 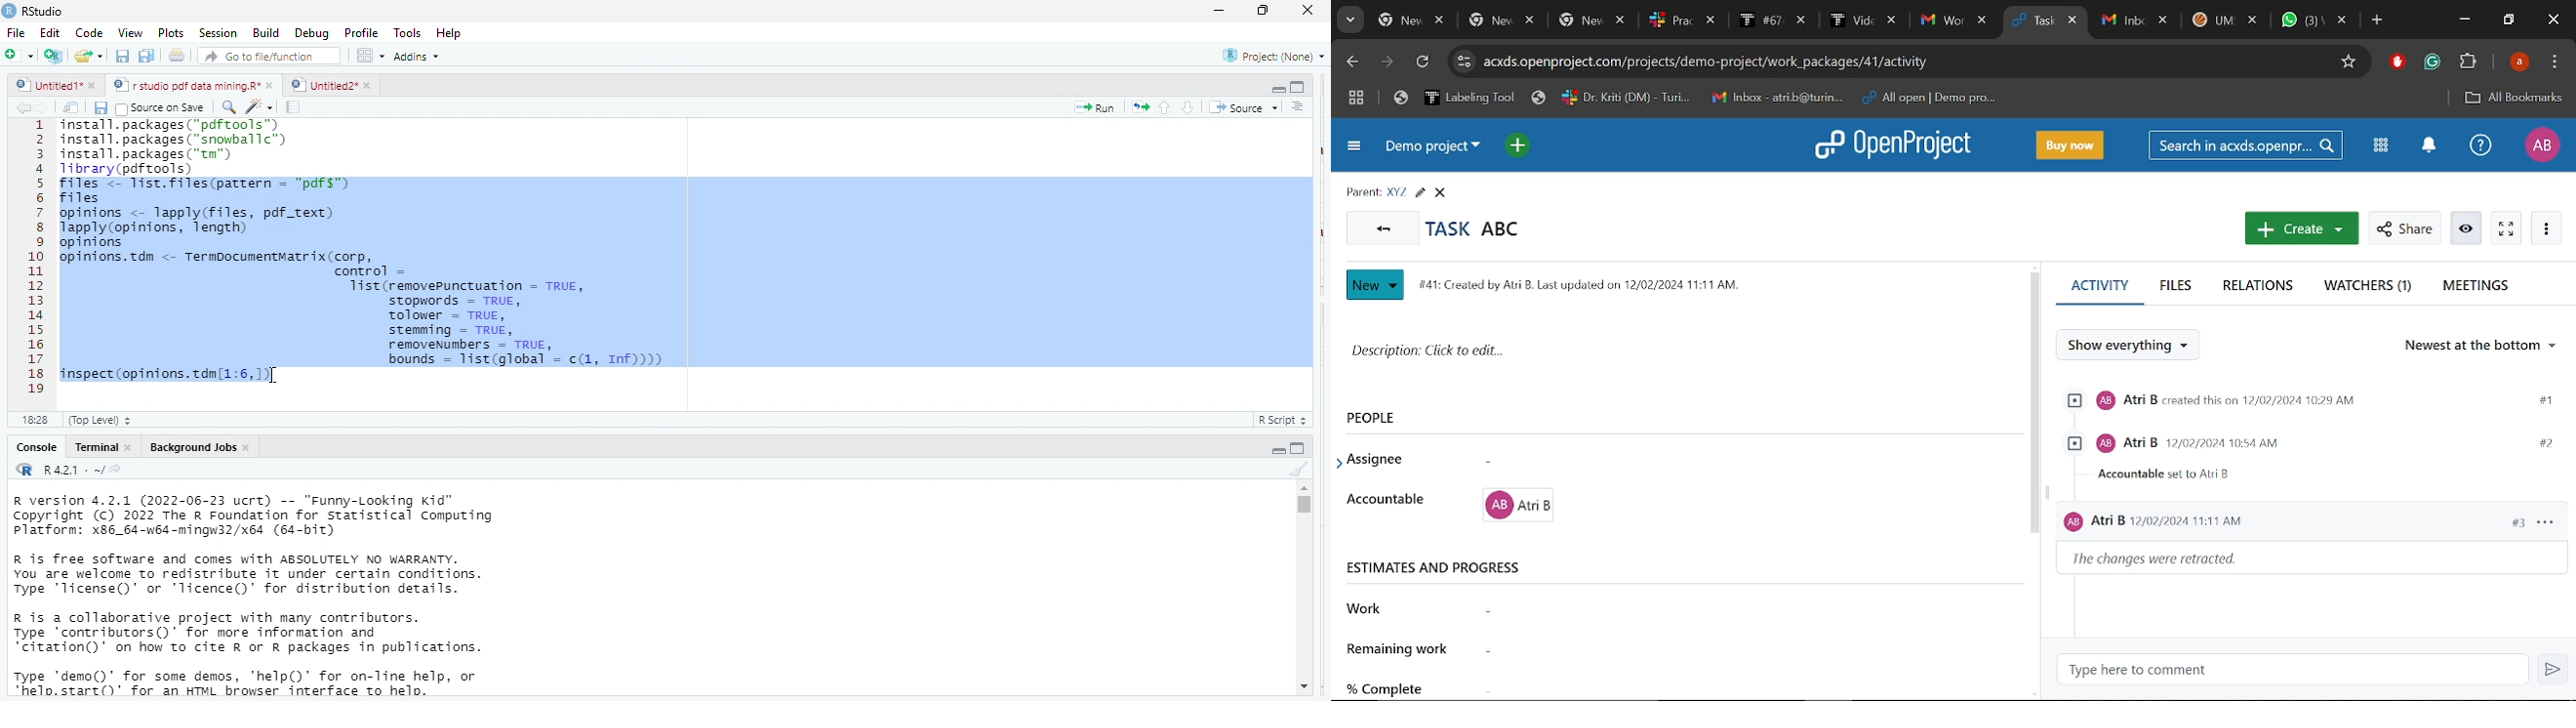 I want to click on rs studio logo, so click(x=9, y=10).